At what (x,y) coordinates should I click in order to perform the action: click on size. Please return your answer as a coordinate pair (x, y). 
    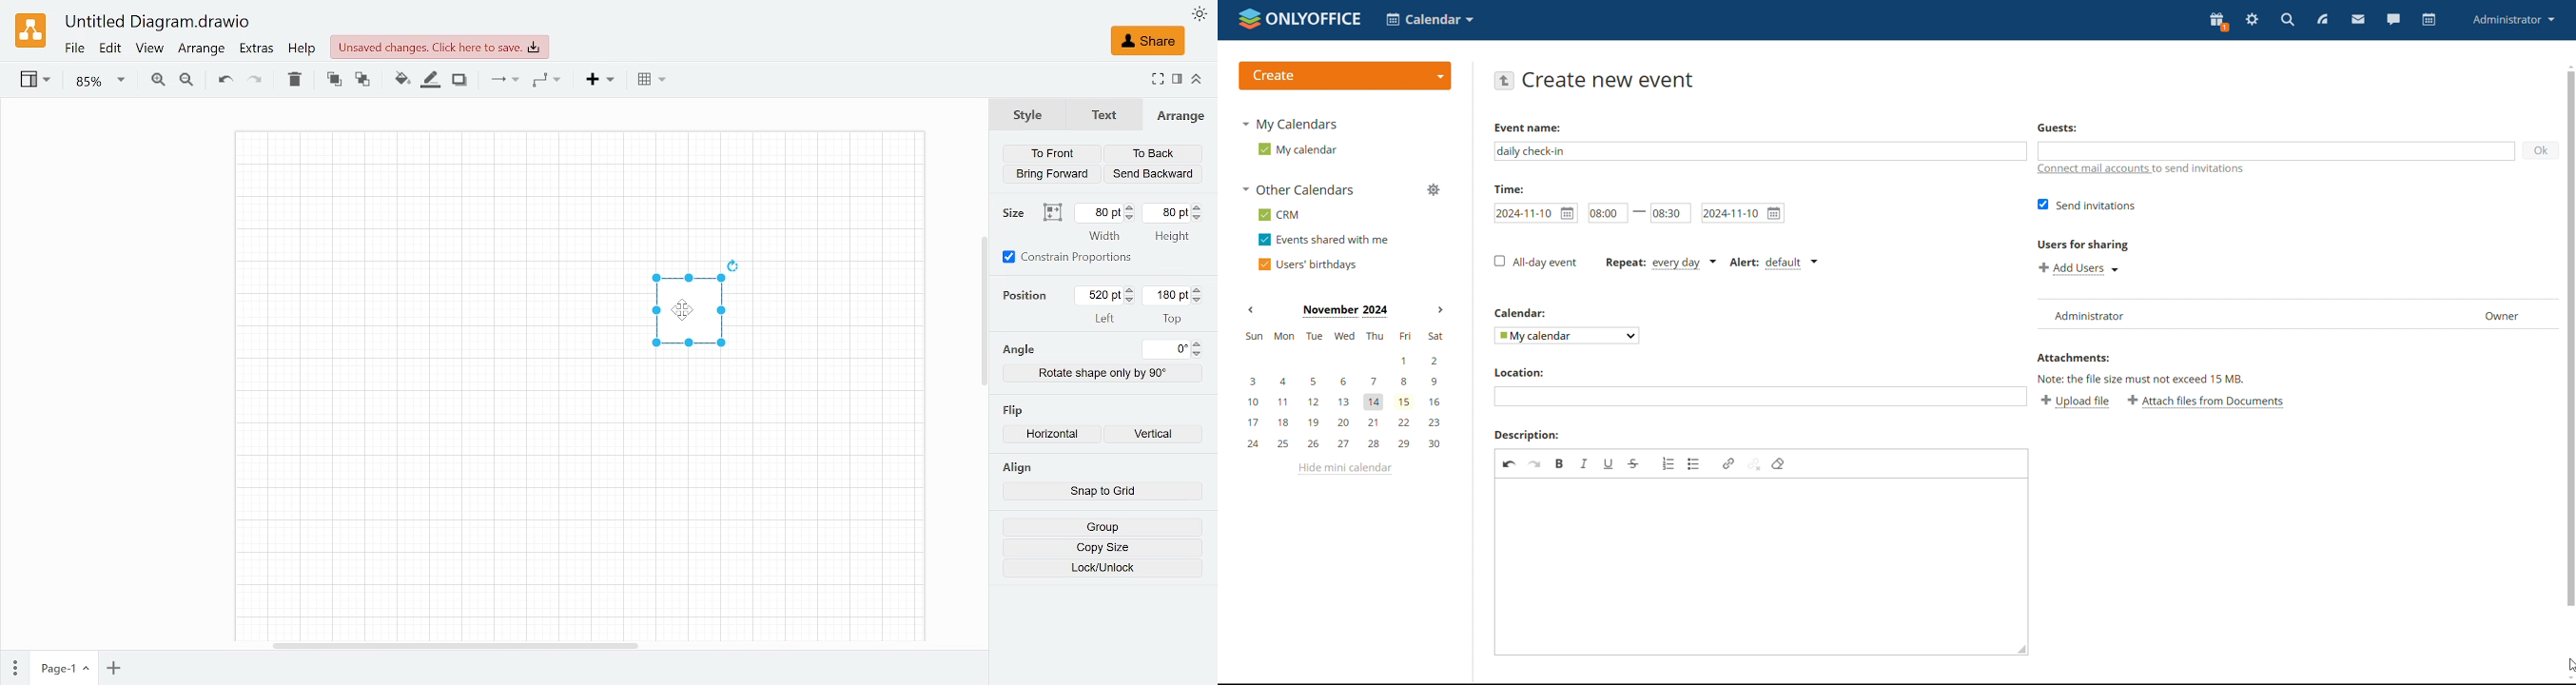
    Looking at the image, I should click on (1016, 213).